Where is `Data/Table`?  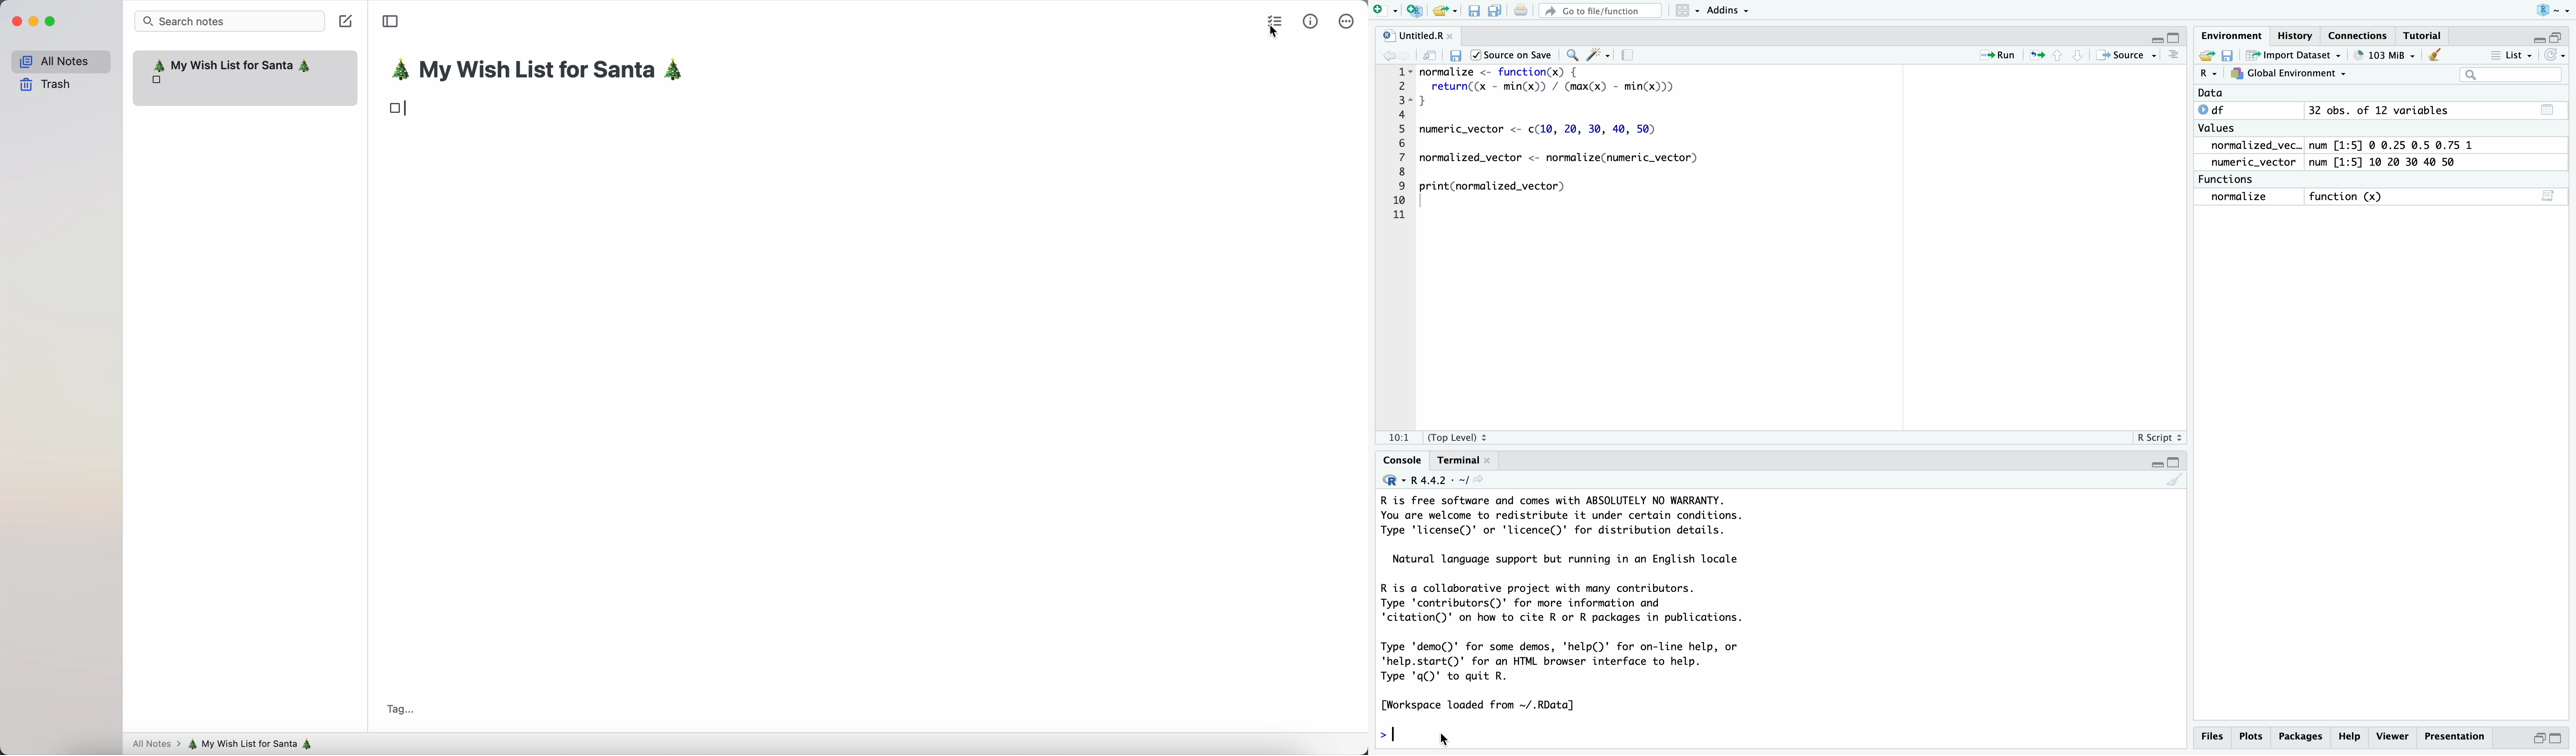 Data/Table is located at coordinates (2548, 197).